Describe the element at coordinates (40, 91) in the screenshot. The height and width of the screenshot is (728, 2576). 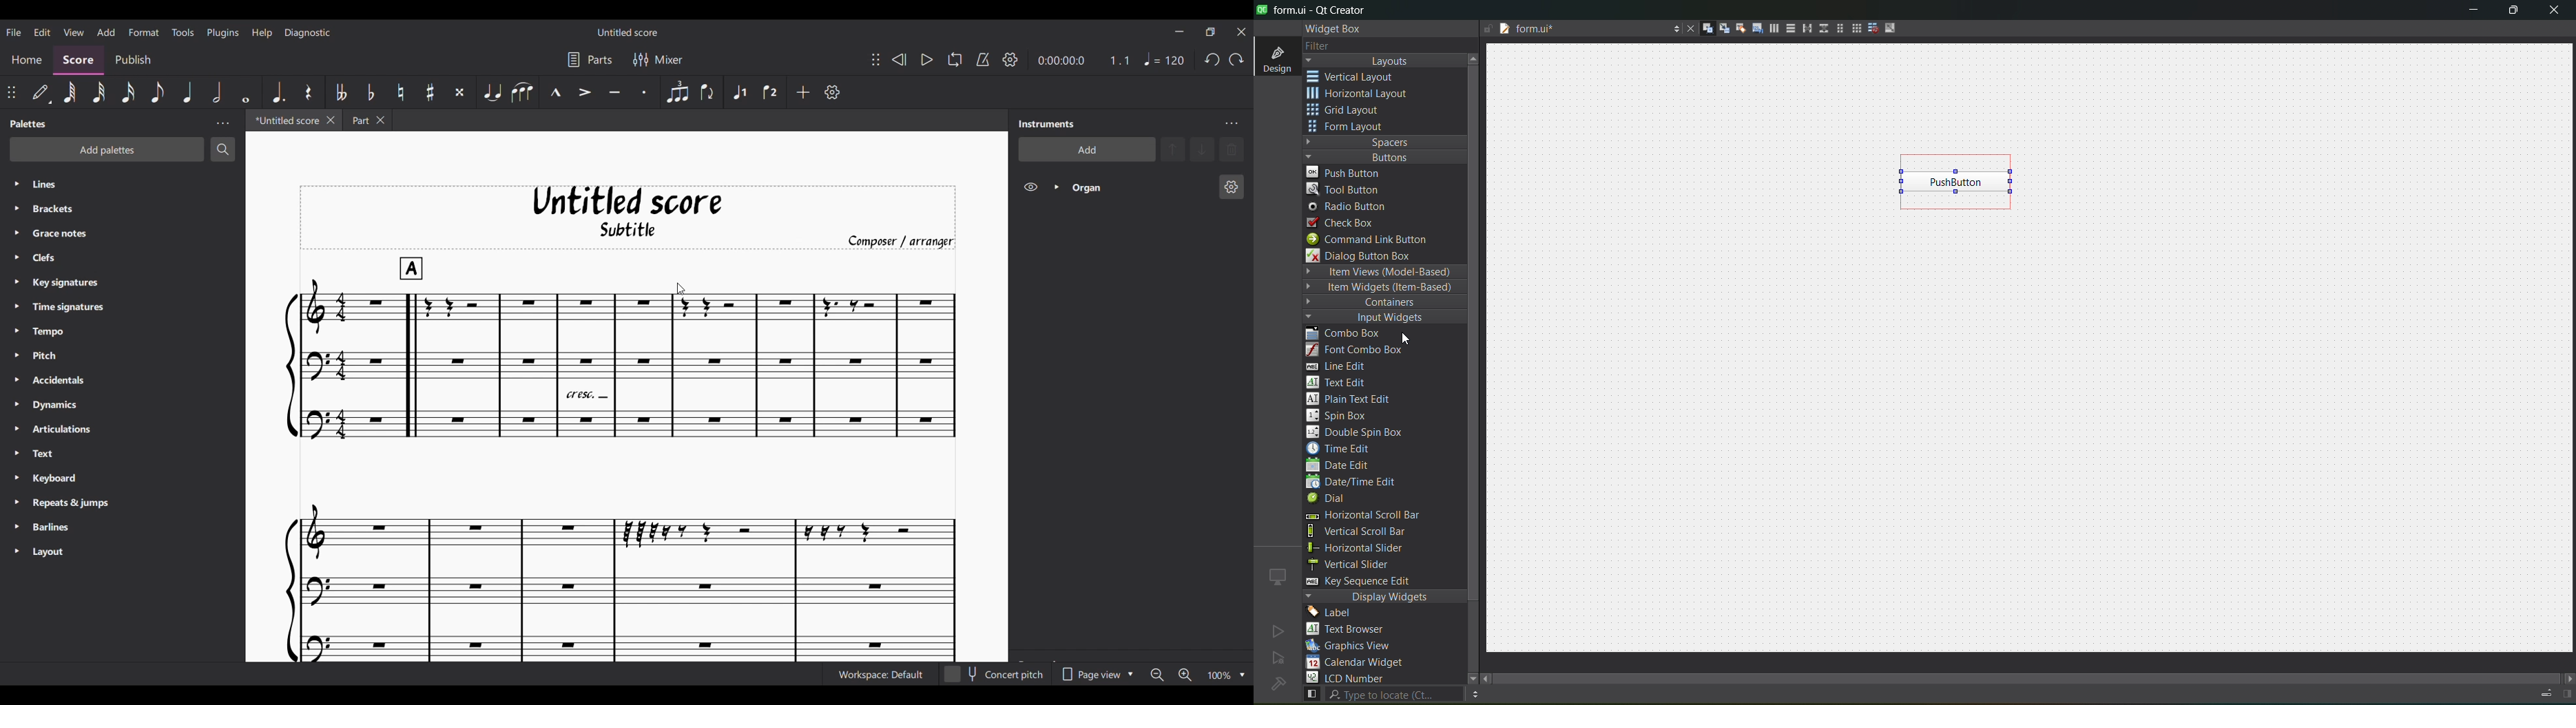
I see `Default` at that location.